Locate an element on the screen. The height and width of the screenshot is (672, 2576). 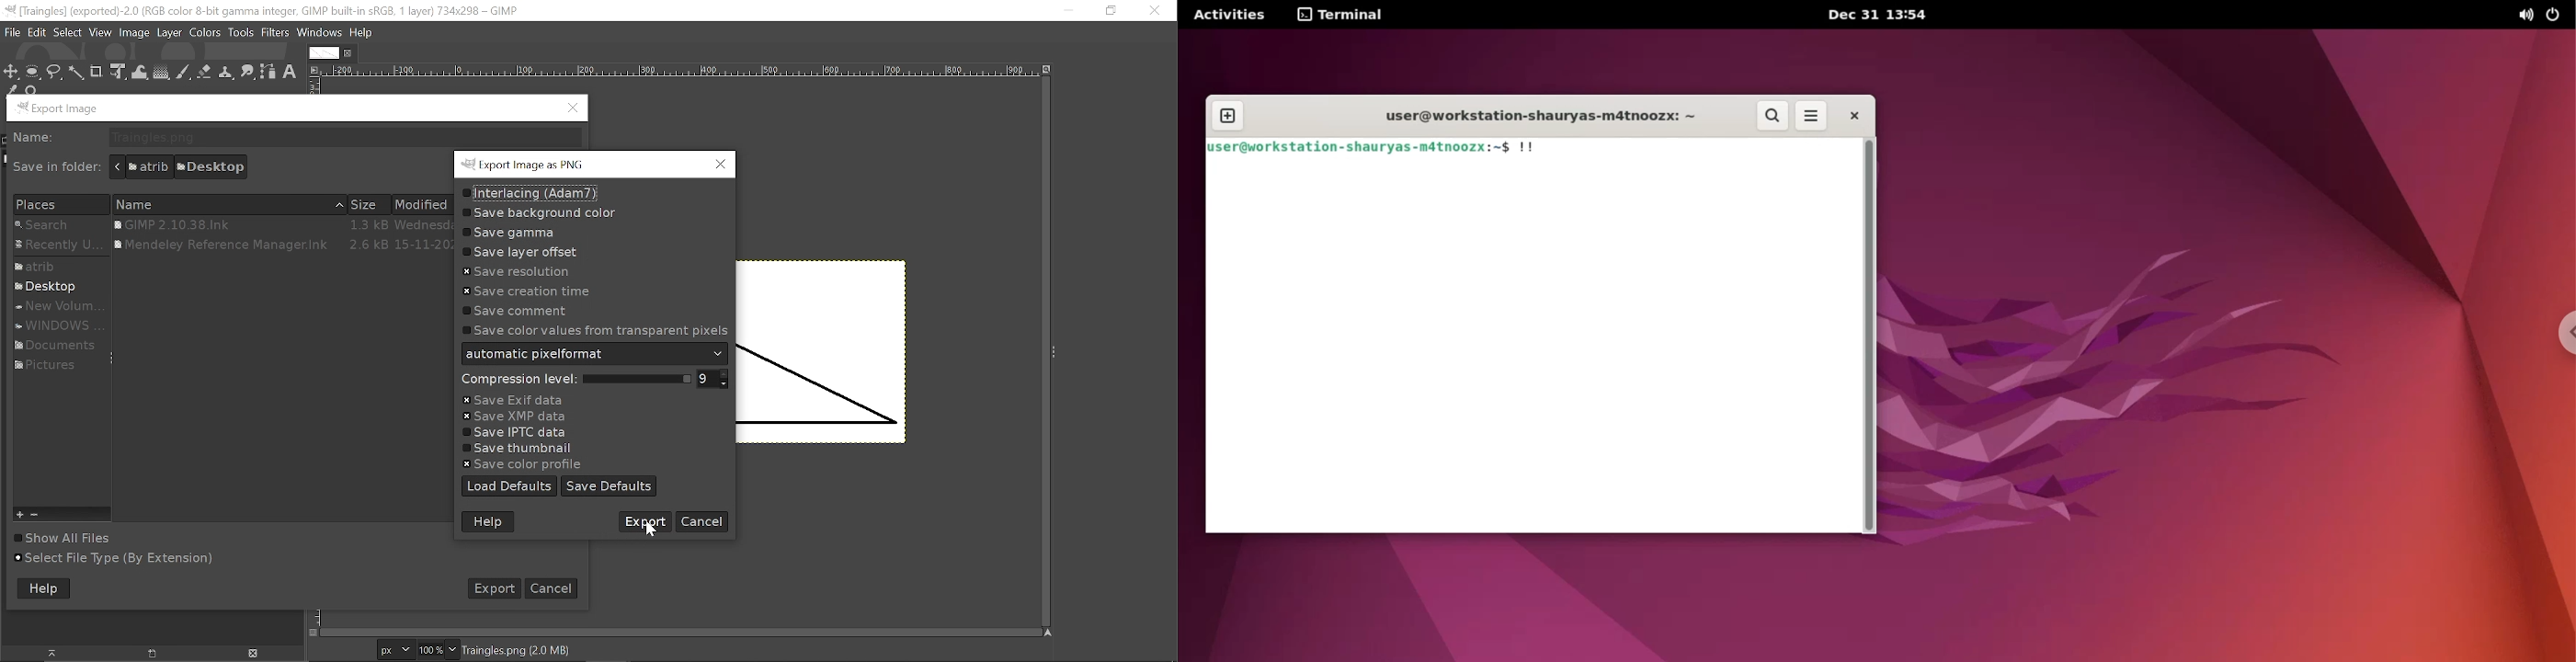
Close is located at coordinates (574, 108).